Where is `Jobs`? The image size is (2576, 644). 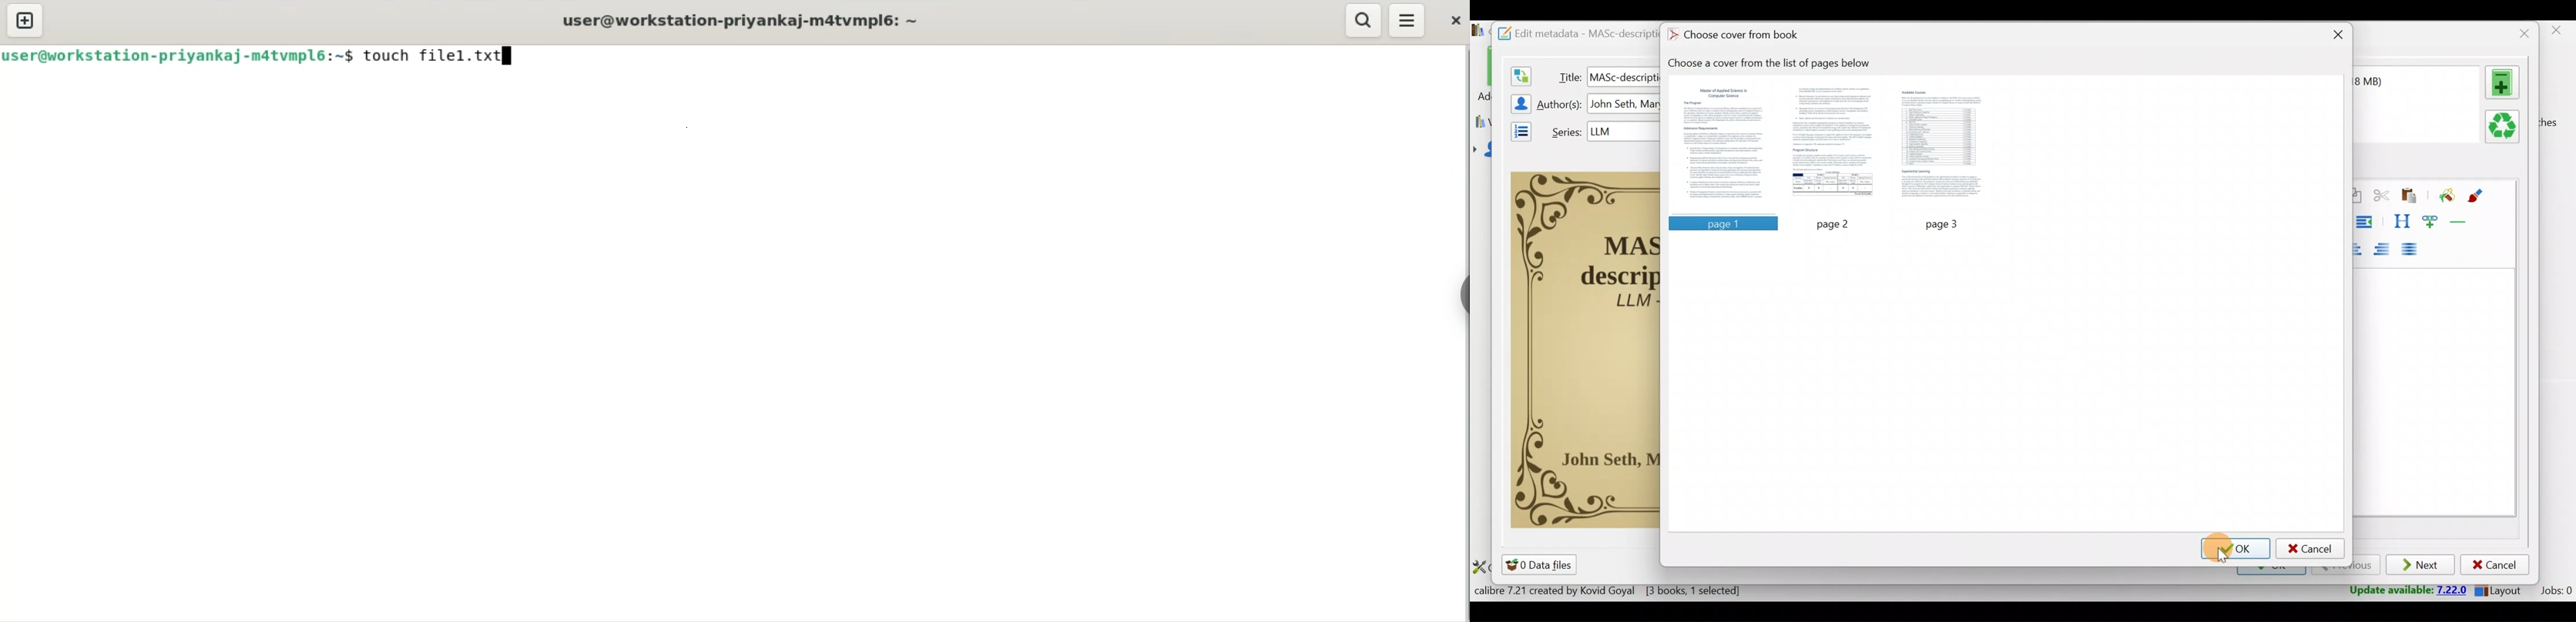
Jobs is located at coordinates (2555, 592).